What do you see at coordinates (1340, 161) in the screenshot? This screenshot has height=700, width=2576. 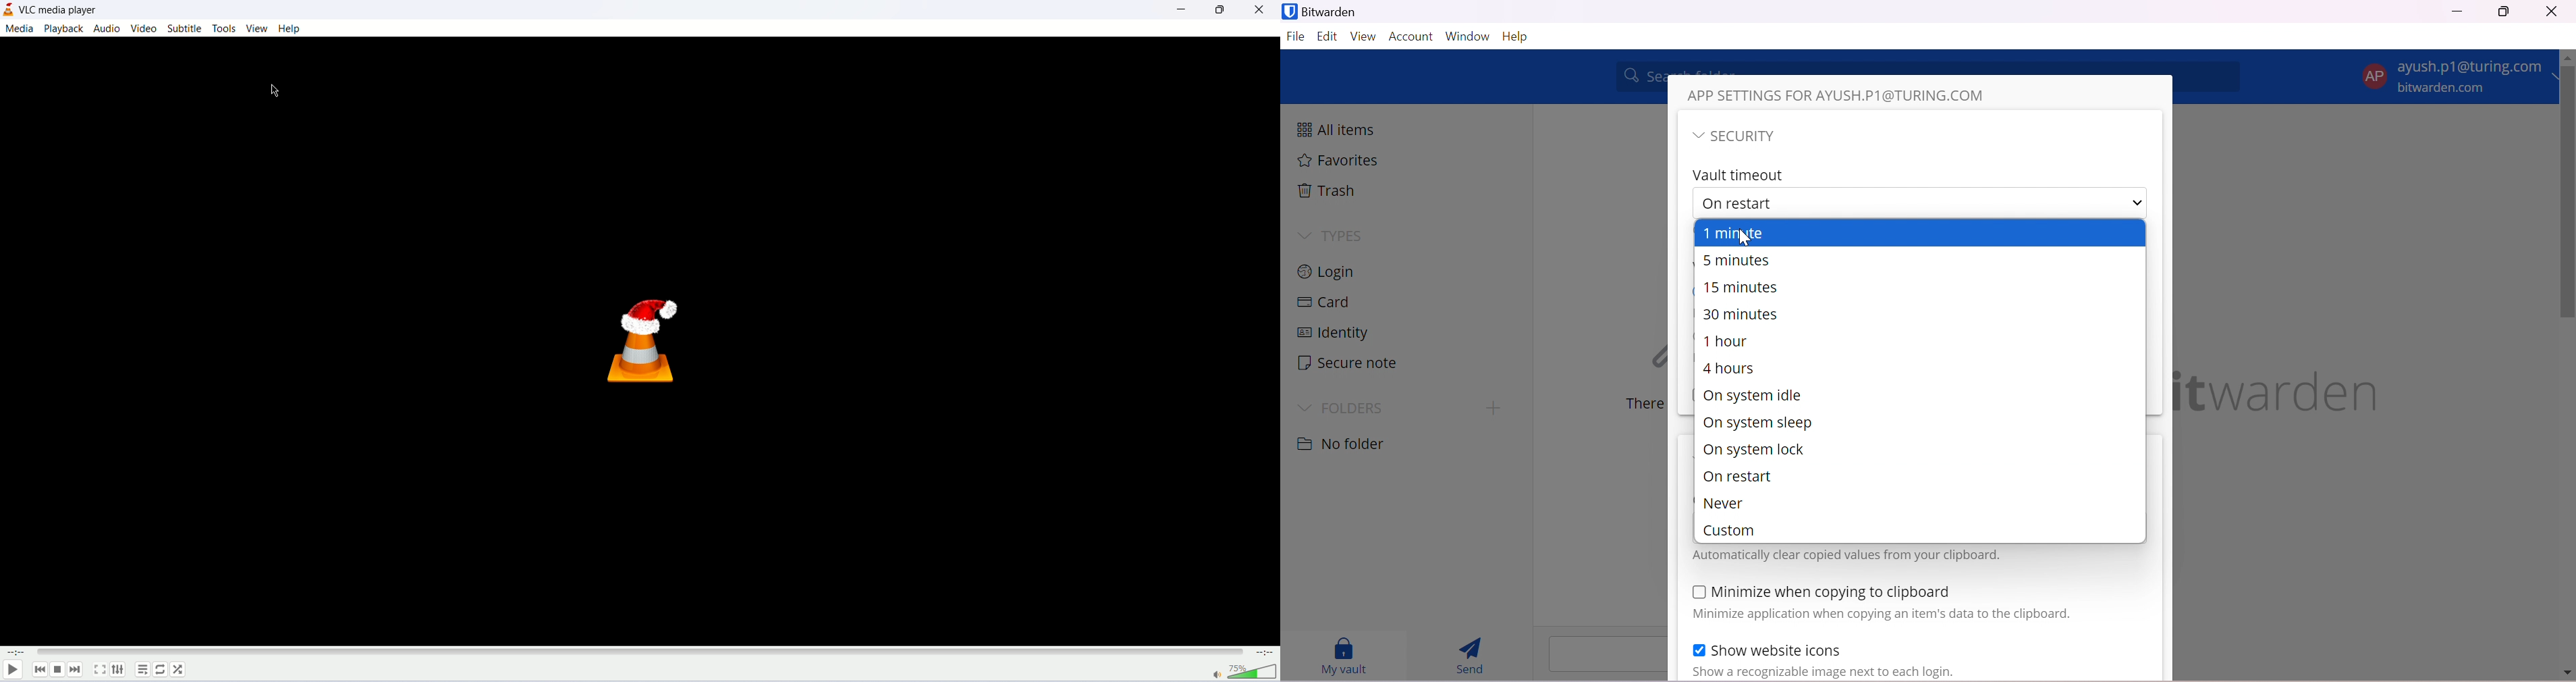 I see `Favorites` at bounding box center [1340, 161].